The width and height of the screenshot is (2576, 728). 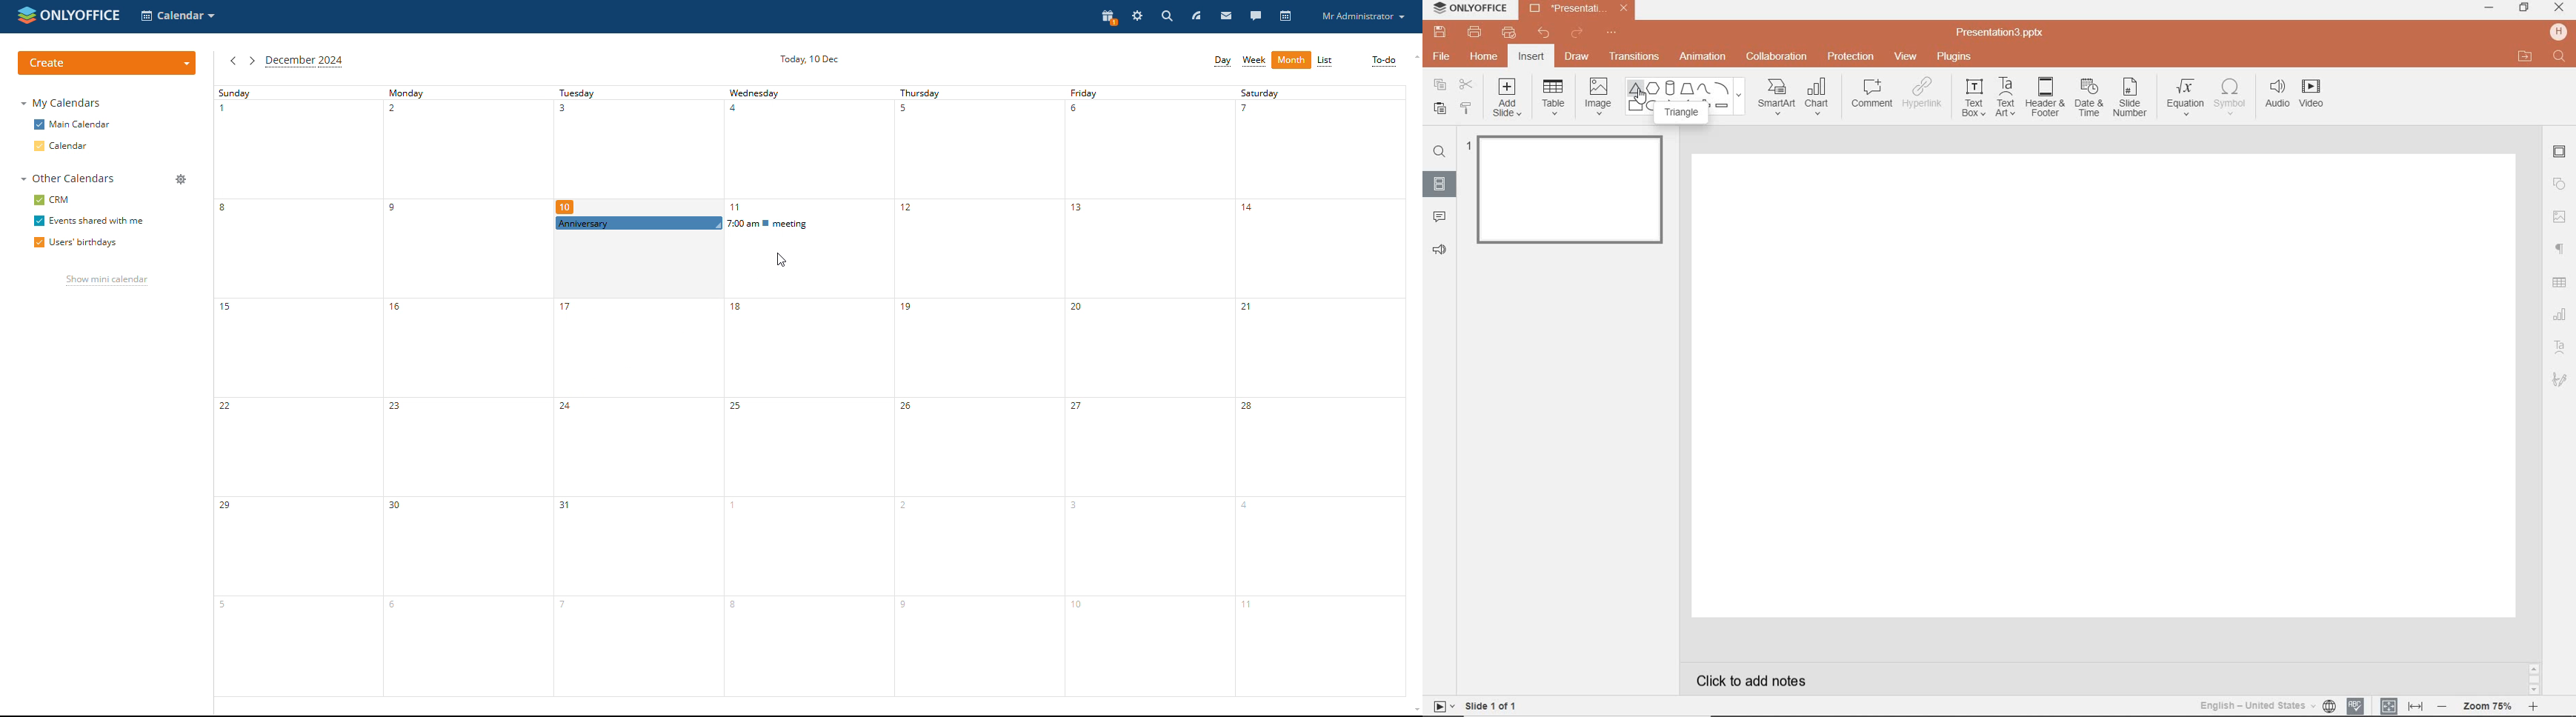 What do you see at coordinates (2445, 707) in the screenshot?
I see `zoom out` at bounding box center [2445, 707].